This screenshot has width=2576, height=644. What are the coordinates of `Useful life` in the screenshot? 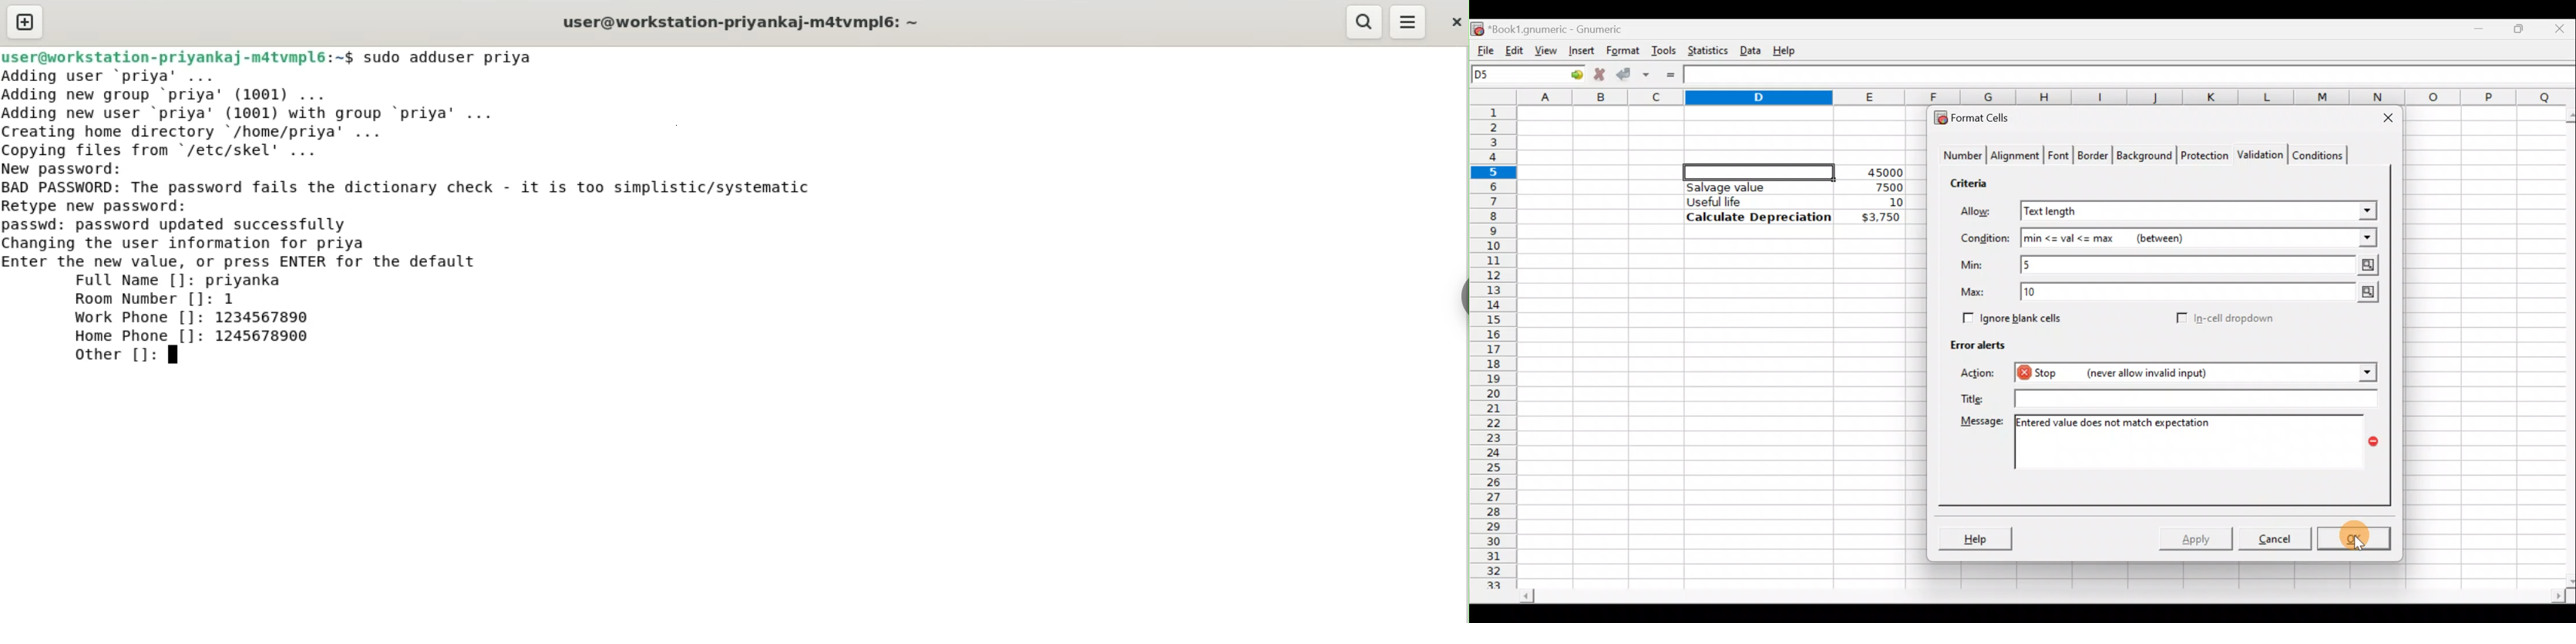 It's located at (1752, 201).